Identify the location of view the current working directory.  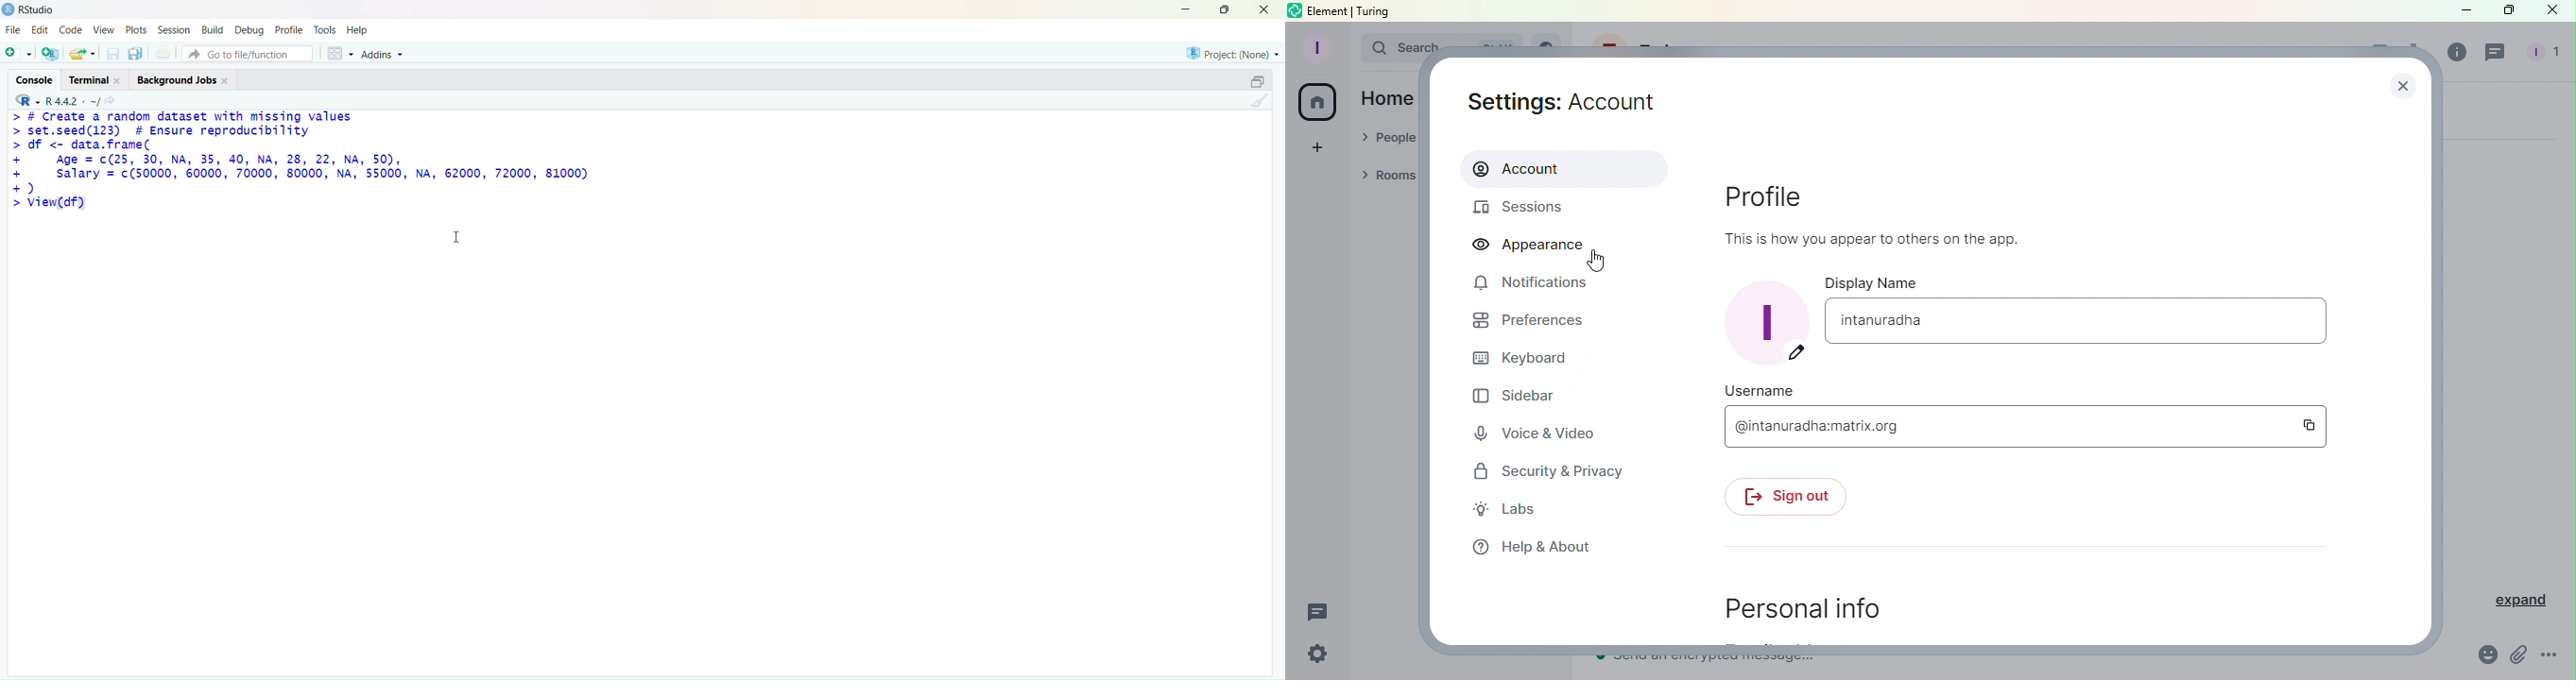
(110, 100).